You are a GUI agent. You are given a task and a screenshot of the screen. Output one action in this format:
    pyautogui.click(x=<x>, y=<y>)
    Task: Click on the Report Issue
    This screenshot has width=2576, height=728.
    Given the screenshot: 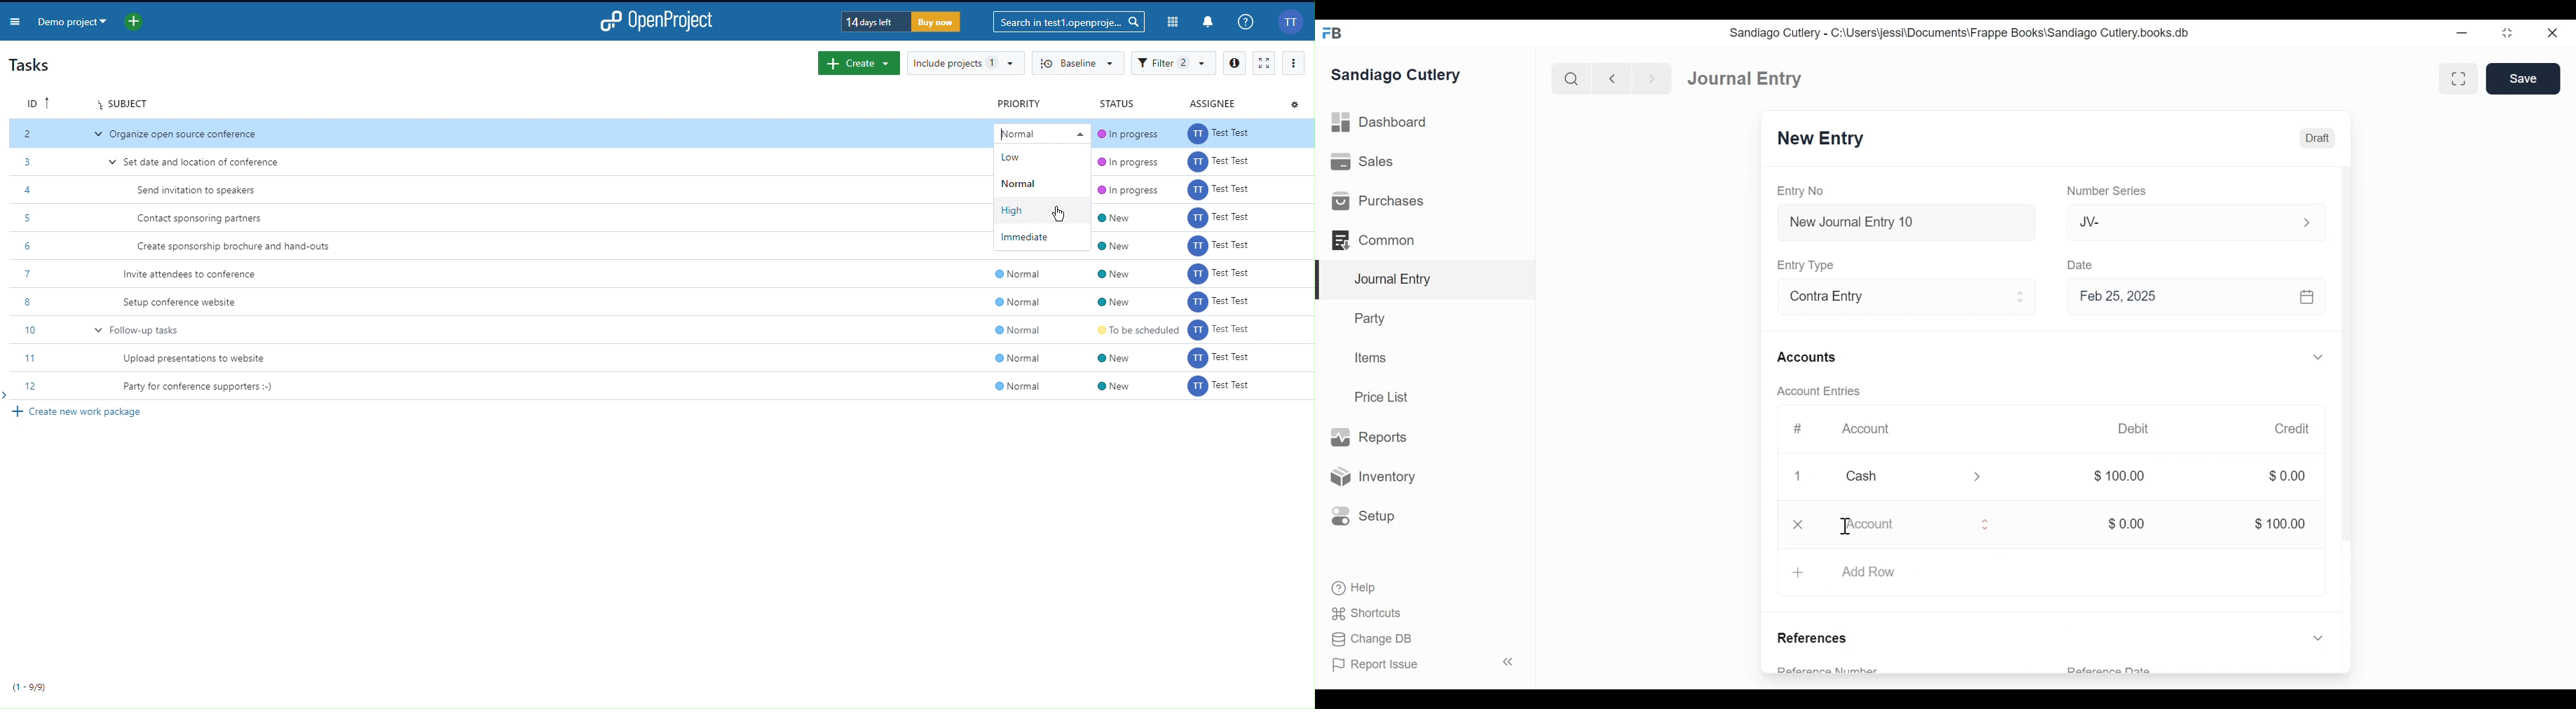 What is the action you would take?
    pyautogui.click(x=1423, y=664)
    